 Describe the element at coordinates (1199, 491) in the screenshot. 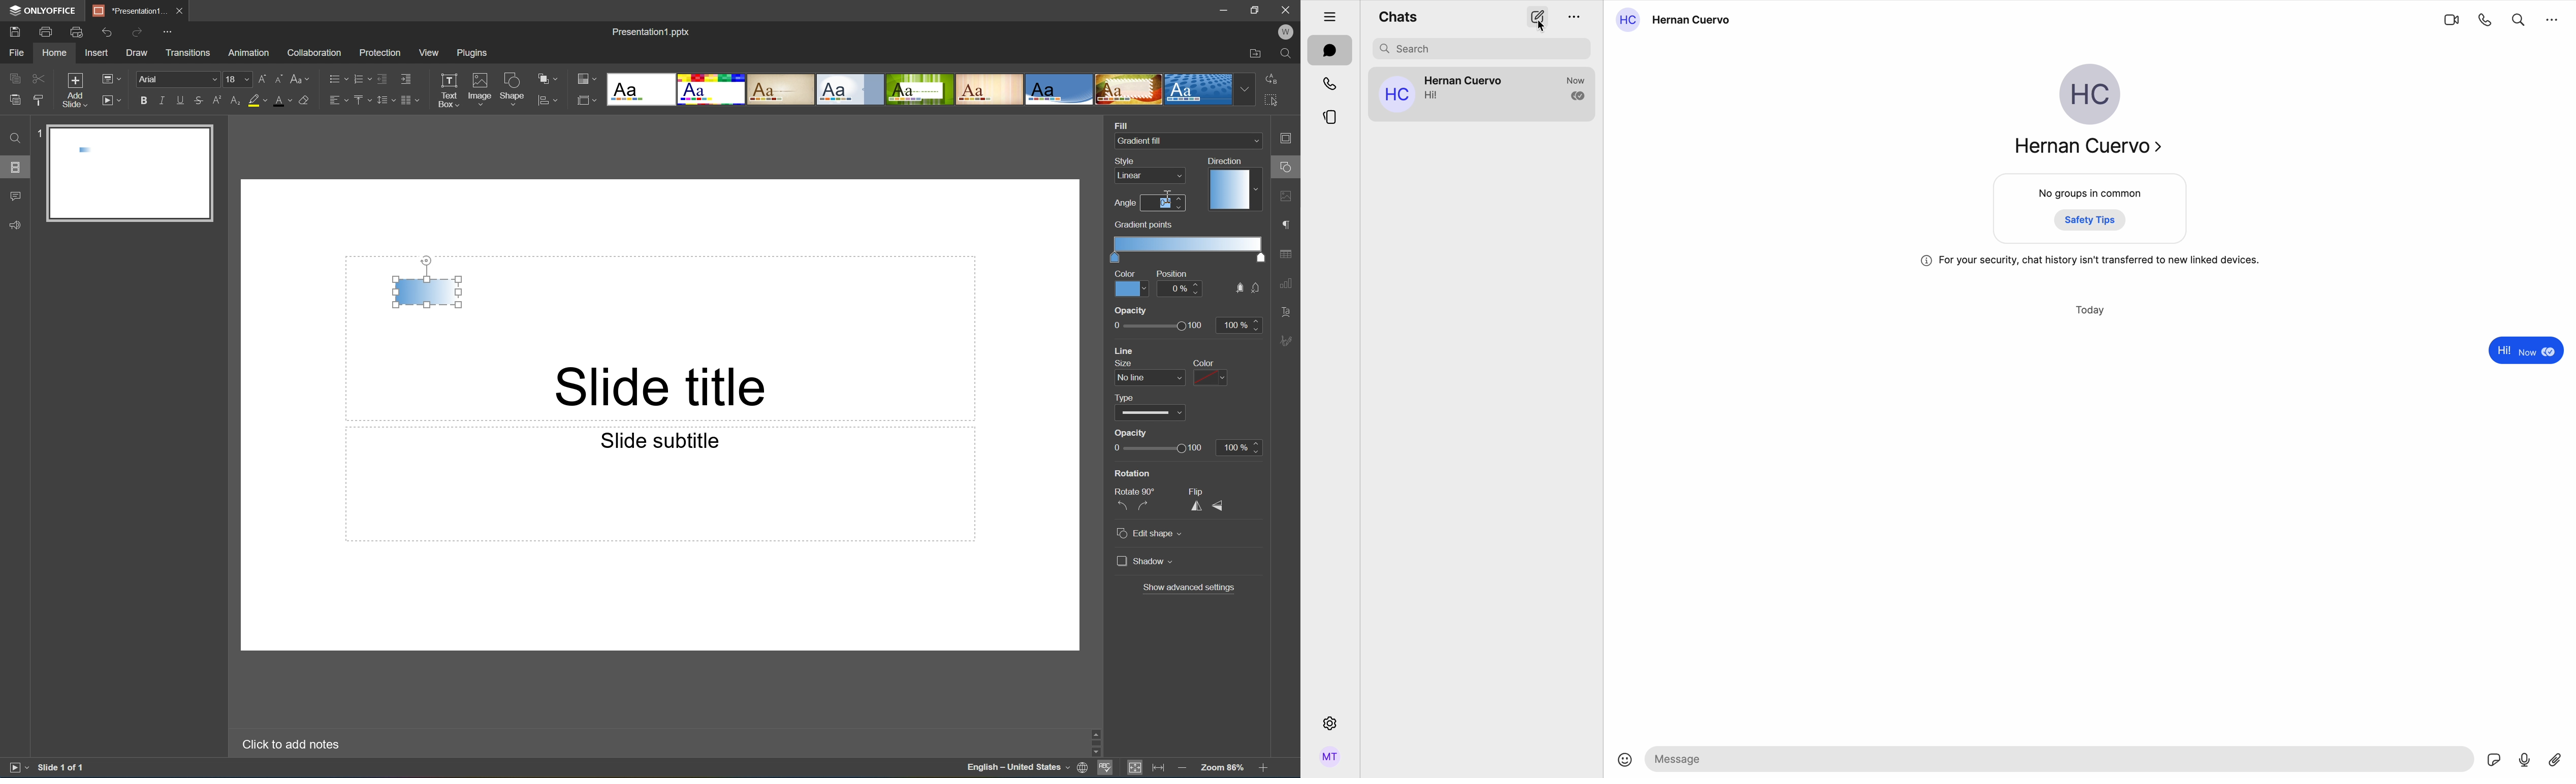

I see `Flip` at that location.